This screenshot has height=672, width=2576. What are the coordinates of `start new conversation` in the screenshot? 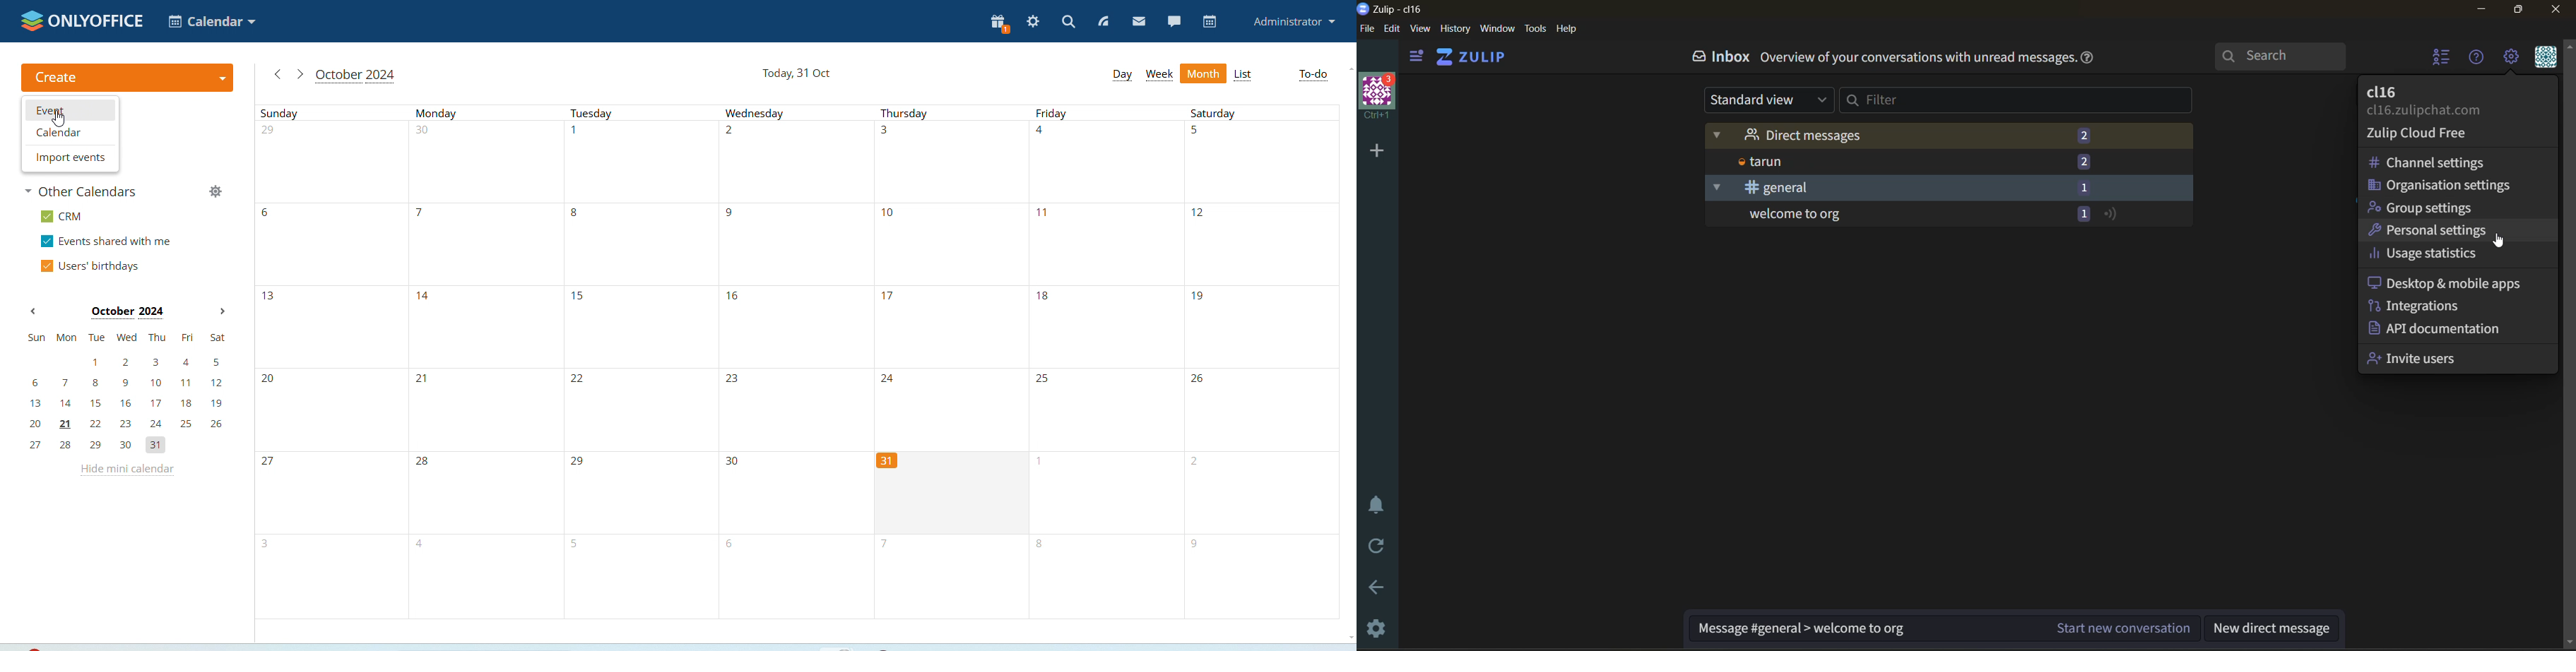 It's located at (2126, 628).